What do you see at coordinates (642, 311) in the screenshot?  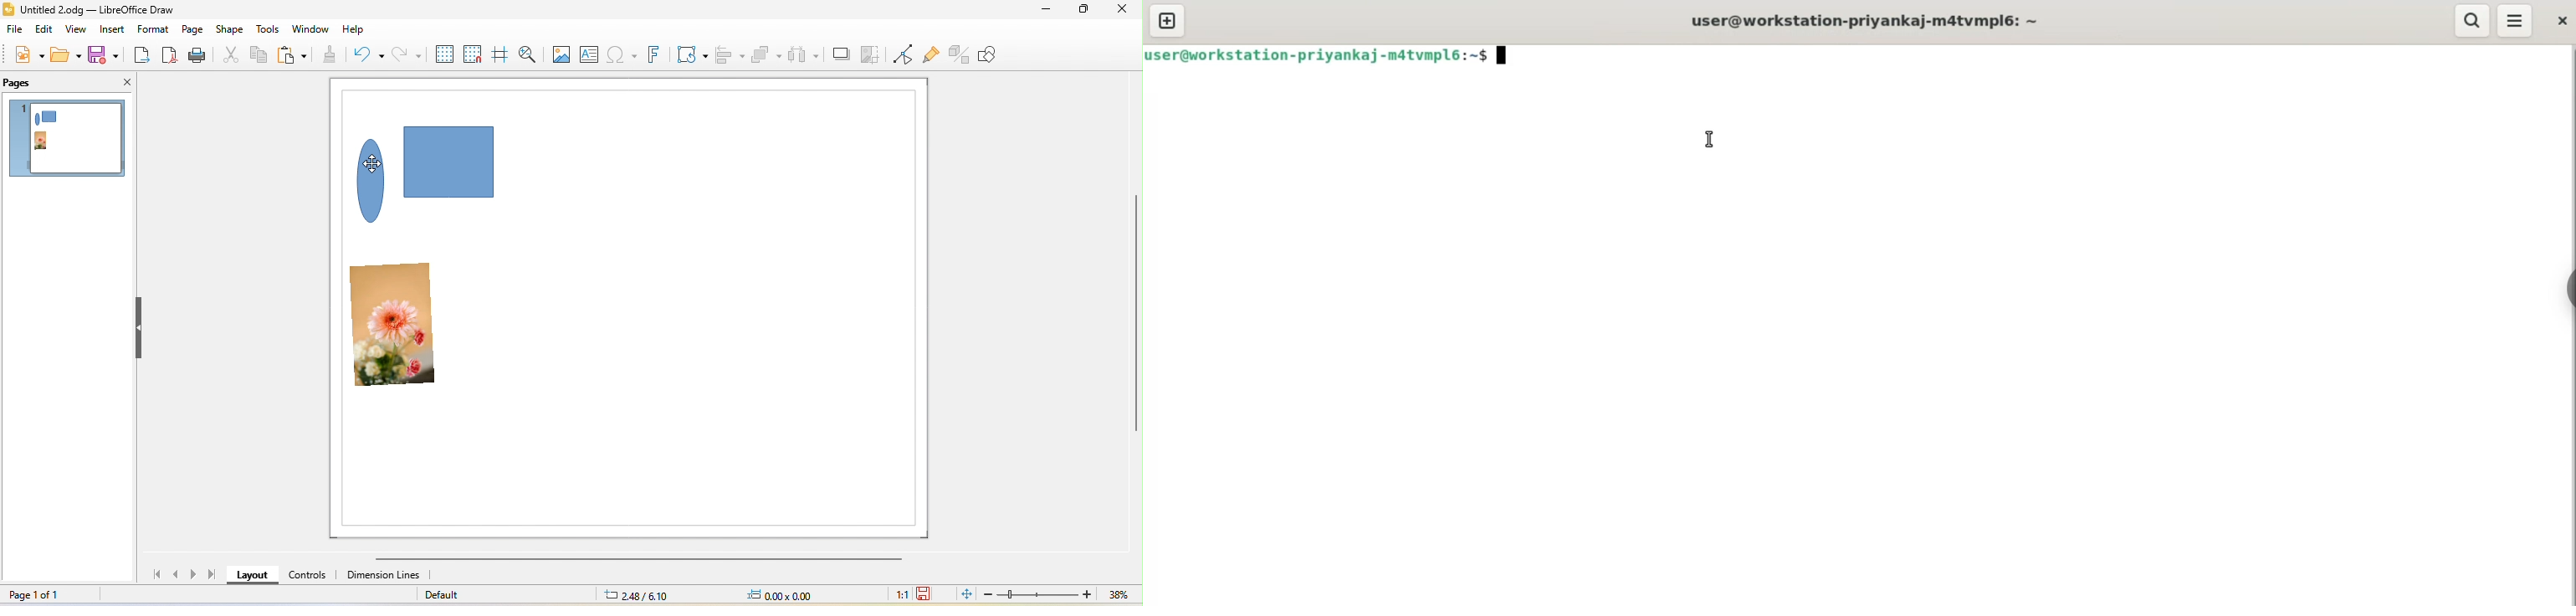 I see `Resized the canvas ` at bounding box center [642, 311].